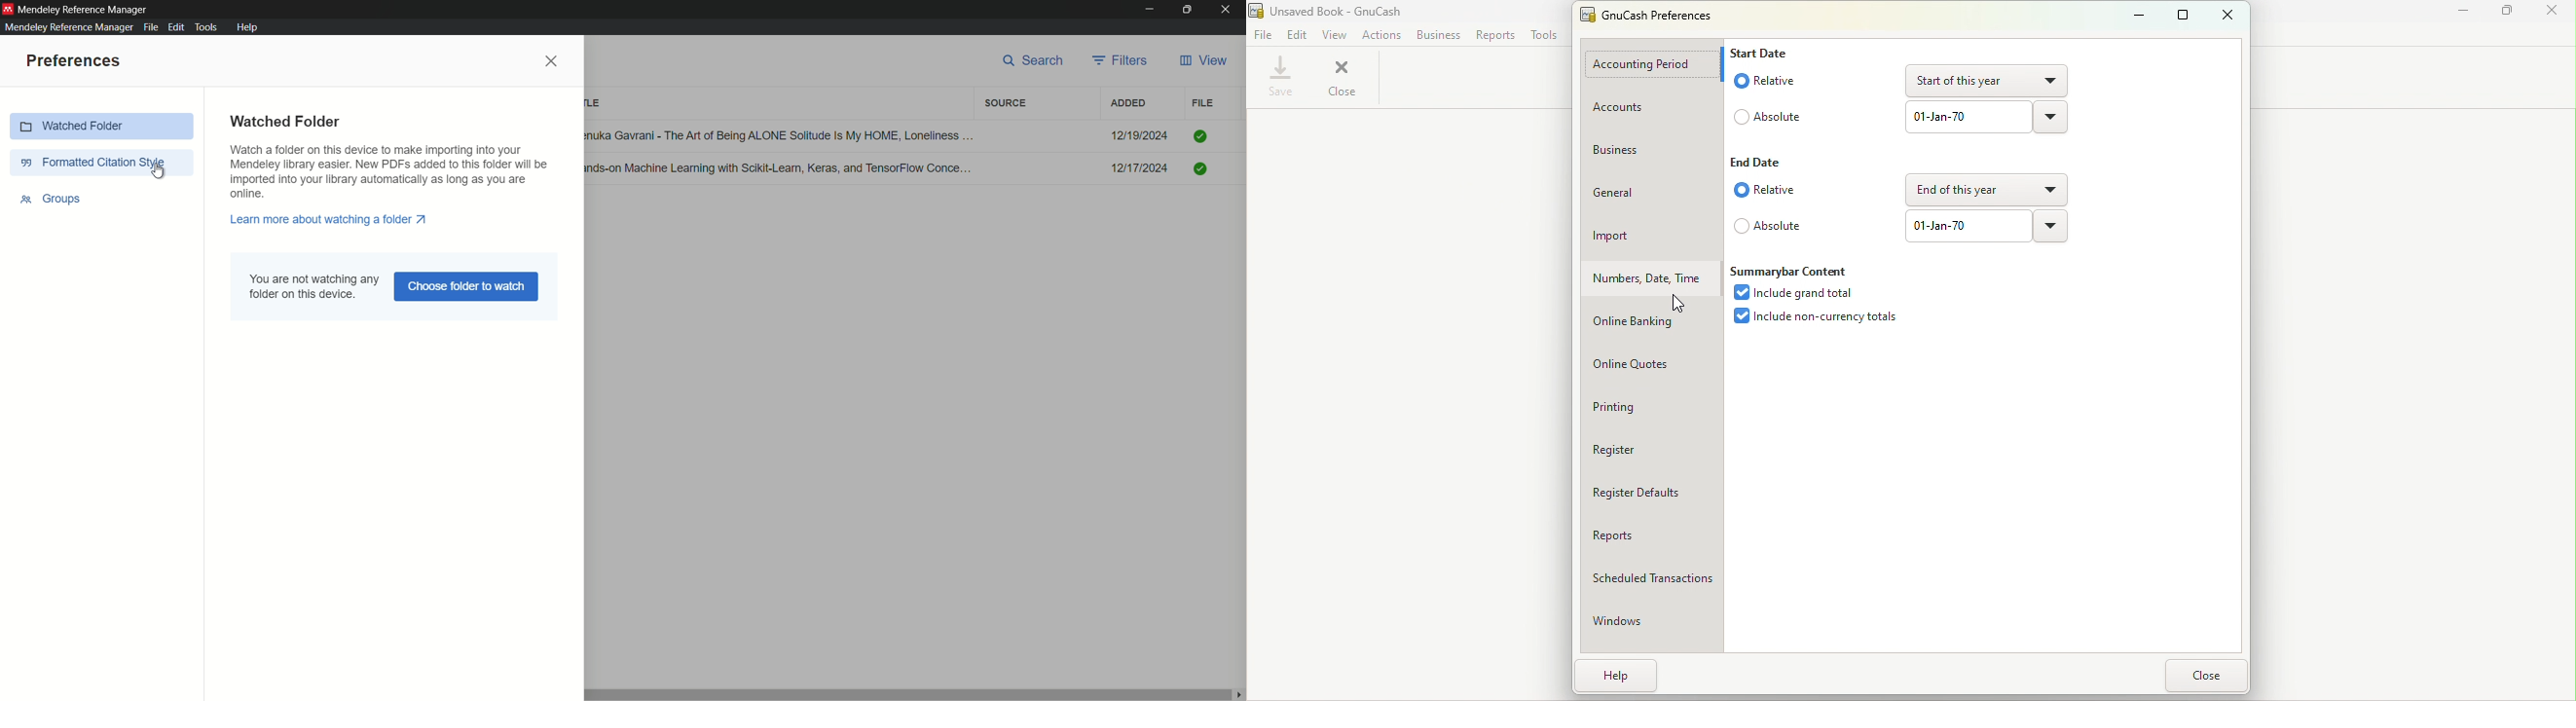  I want to click on File, so click(1261, 34).